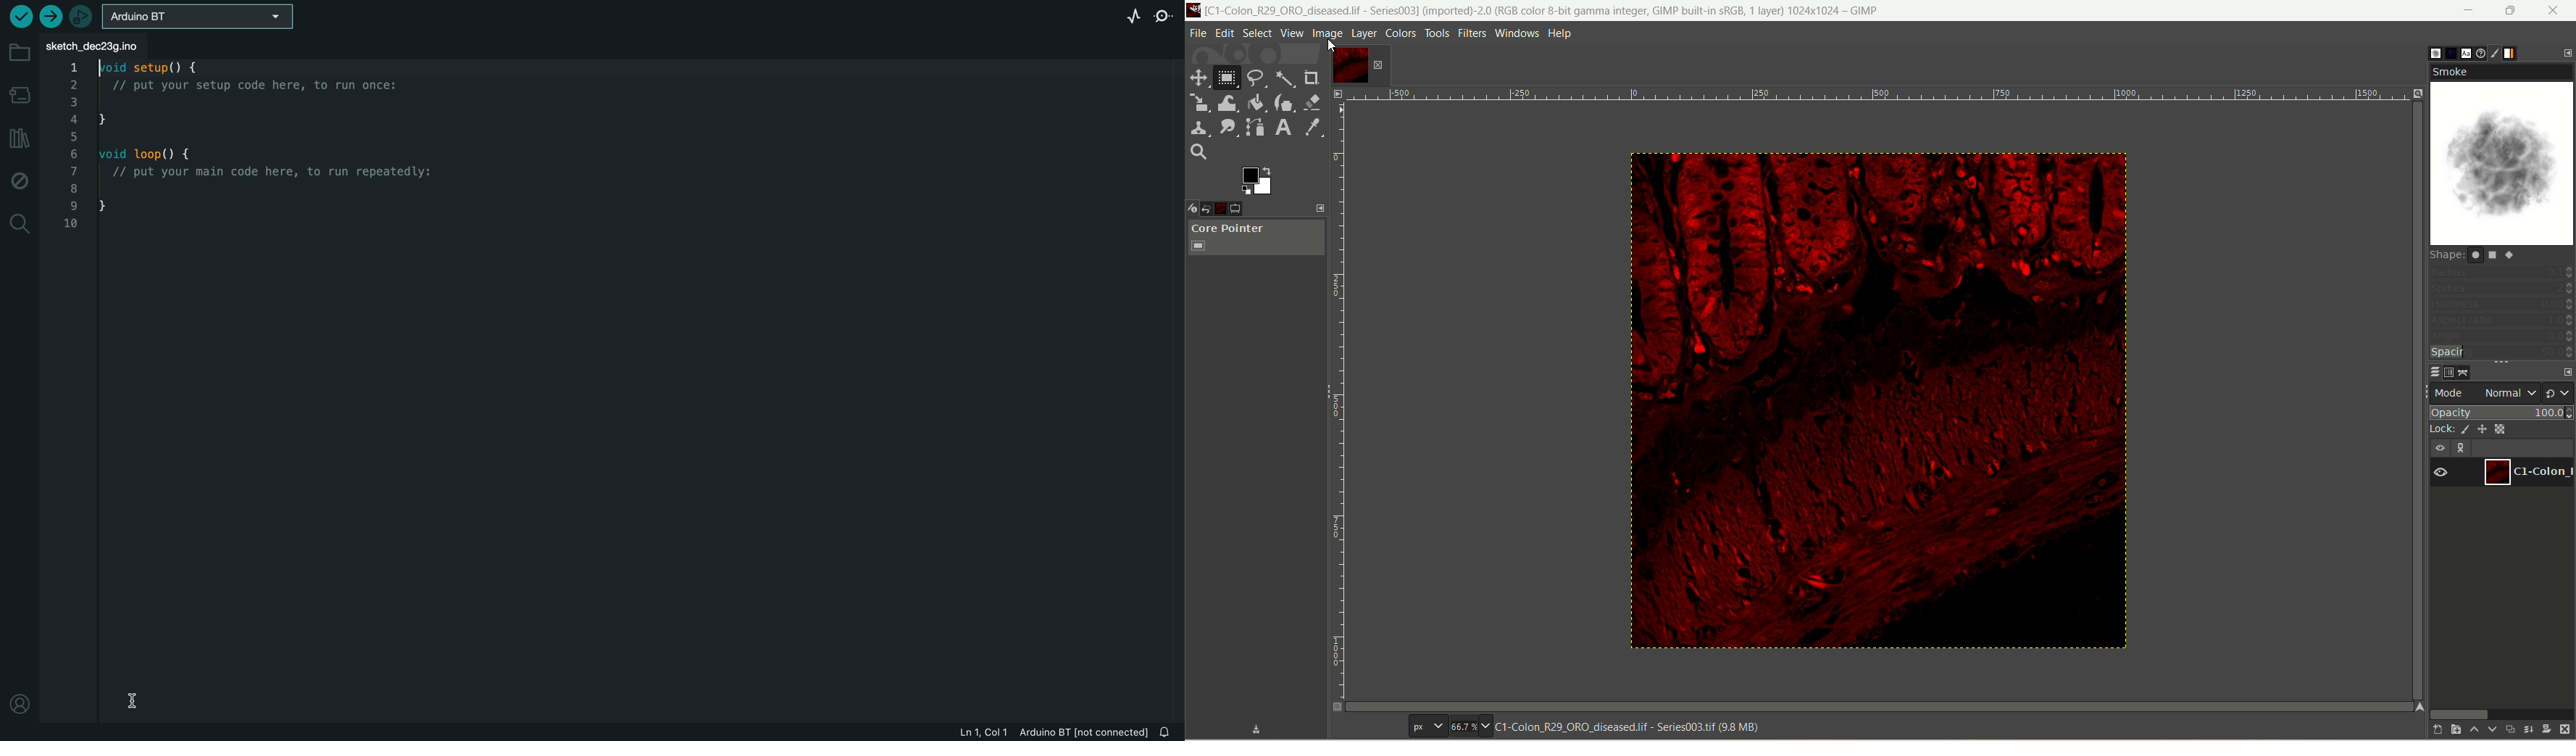  I want to click on core pointer, so click(1258, 239).